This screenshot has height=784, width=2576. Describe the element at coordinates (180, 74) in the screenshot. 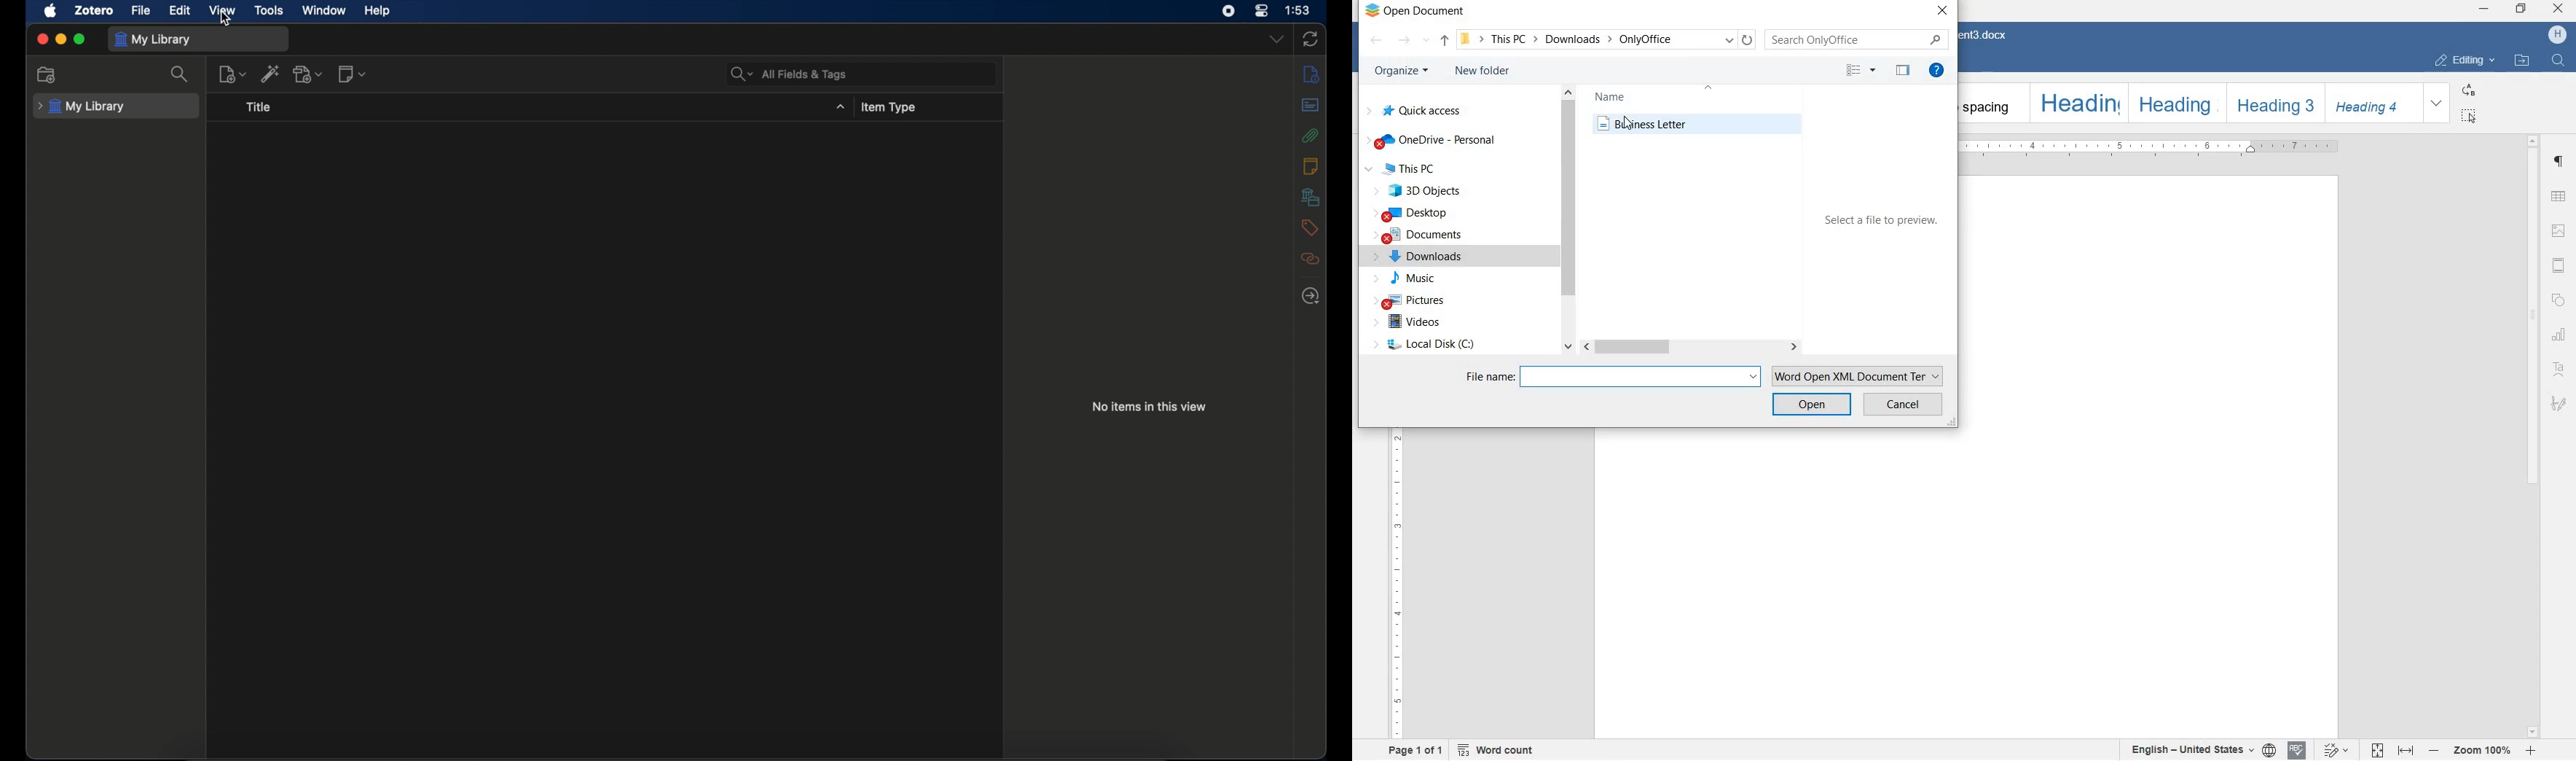

I see `search` at that location.